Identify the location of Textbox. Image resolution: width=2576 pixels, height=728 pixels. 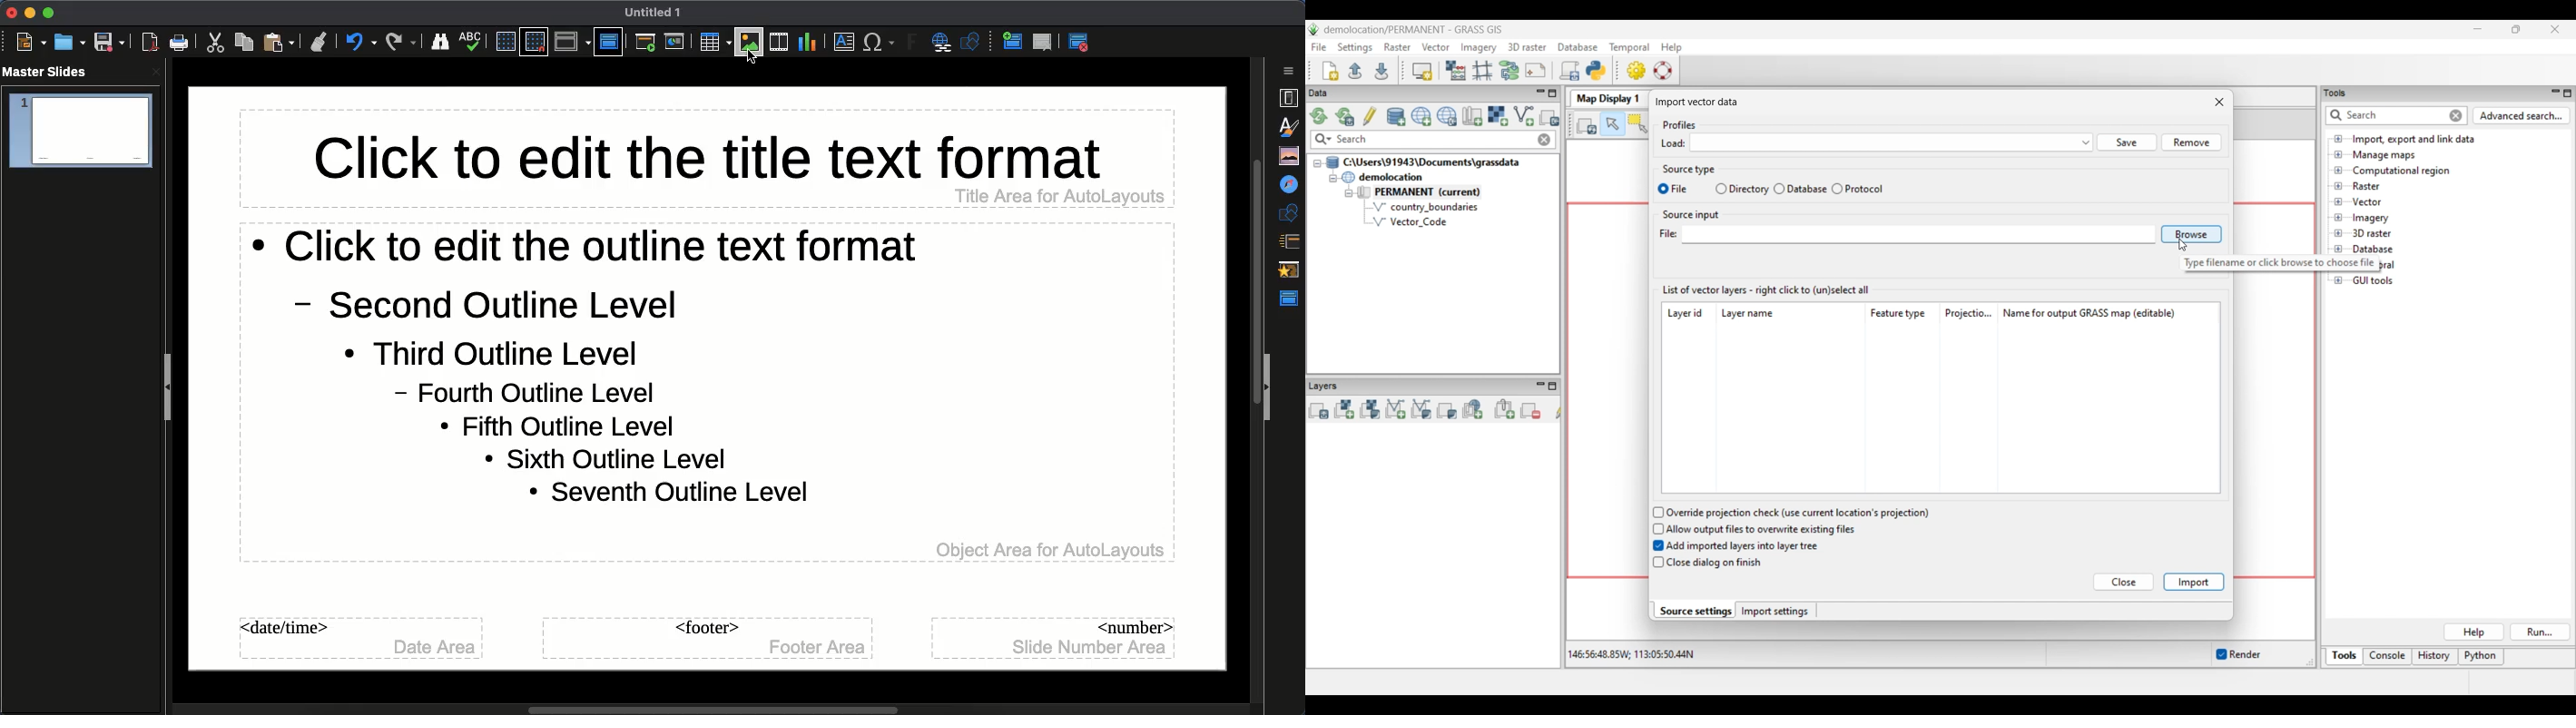
(841, 43).